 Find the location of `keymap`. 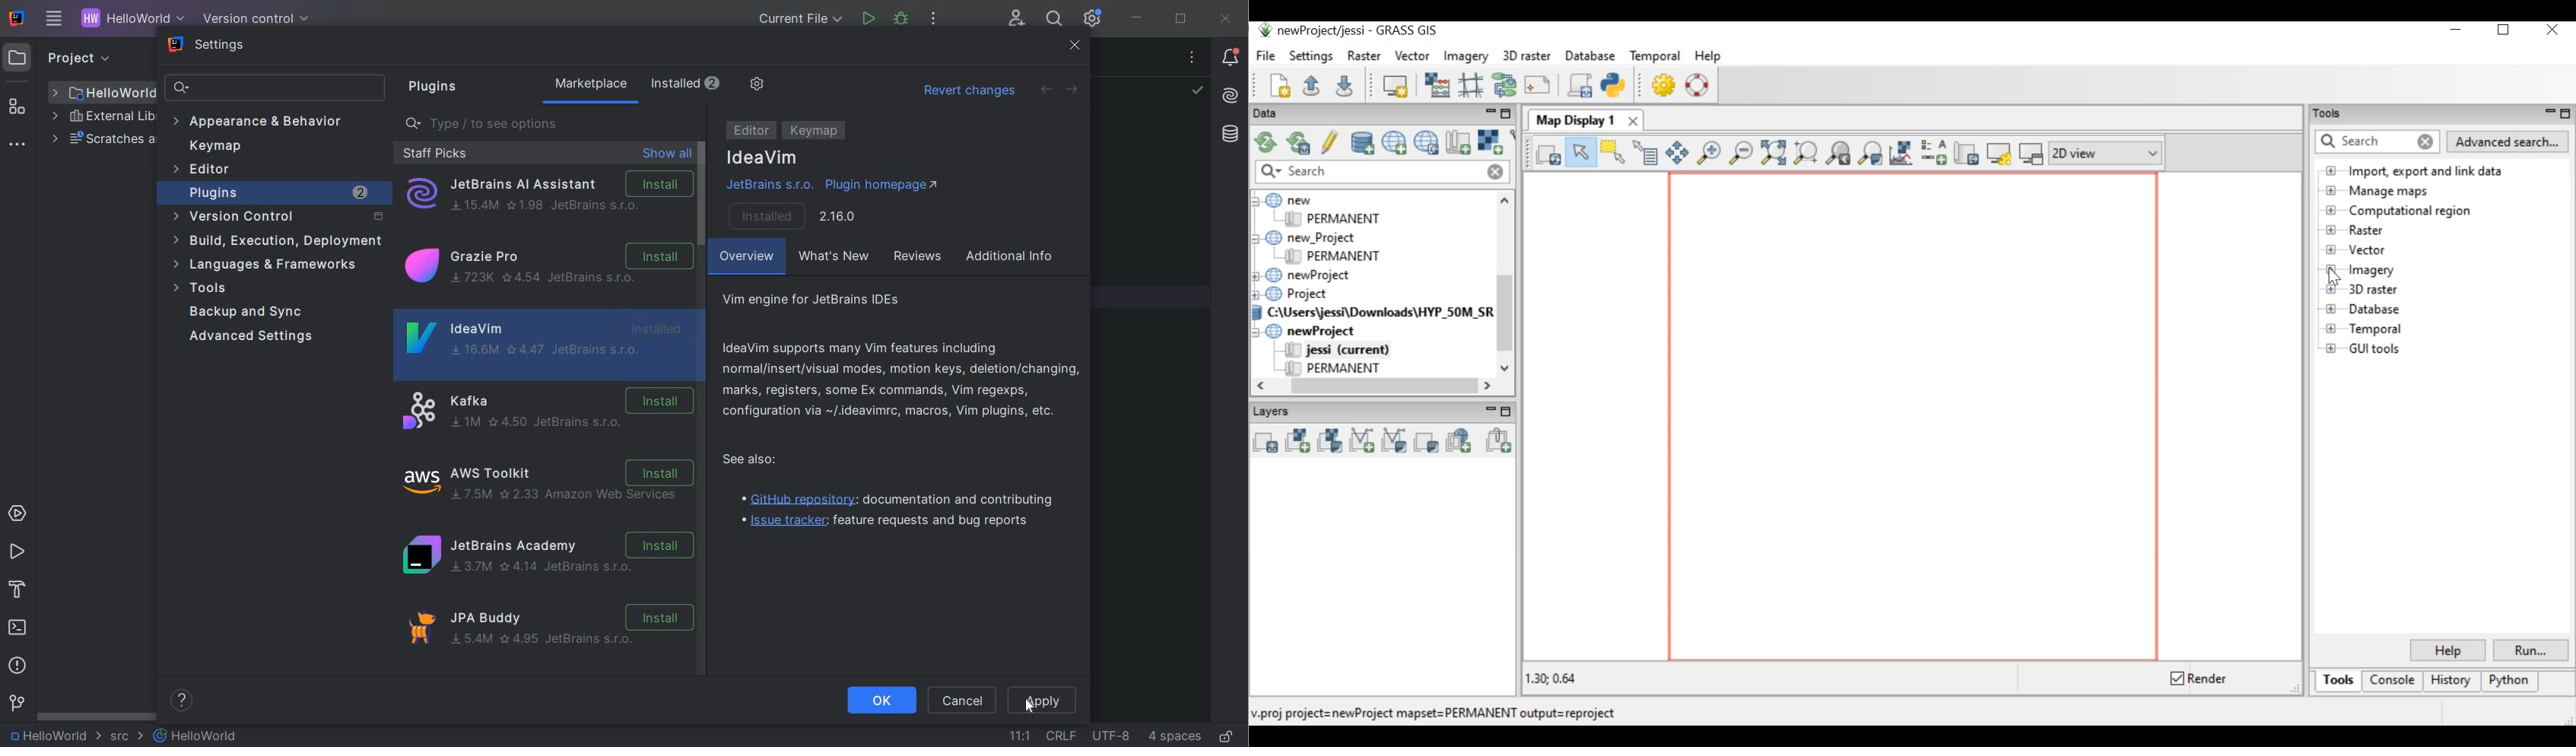

keymap is located at coordinates (215, 146).